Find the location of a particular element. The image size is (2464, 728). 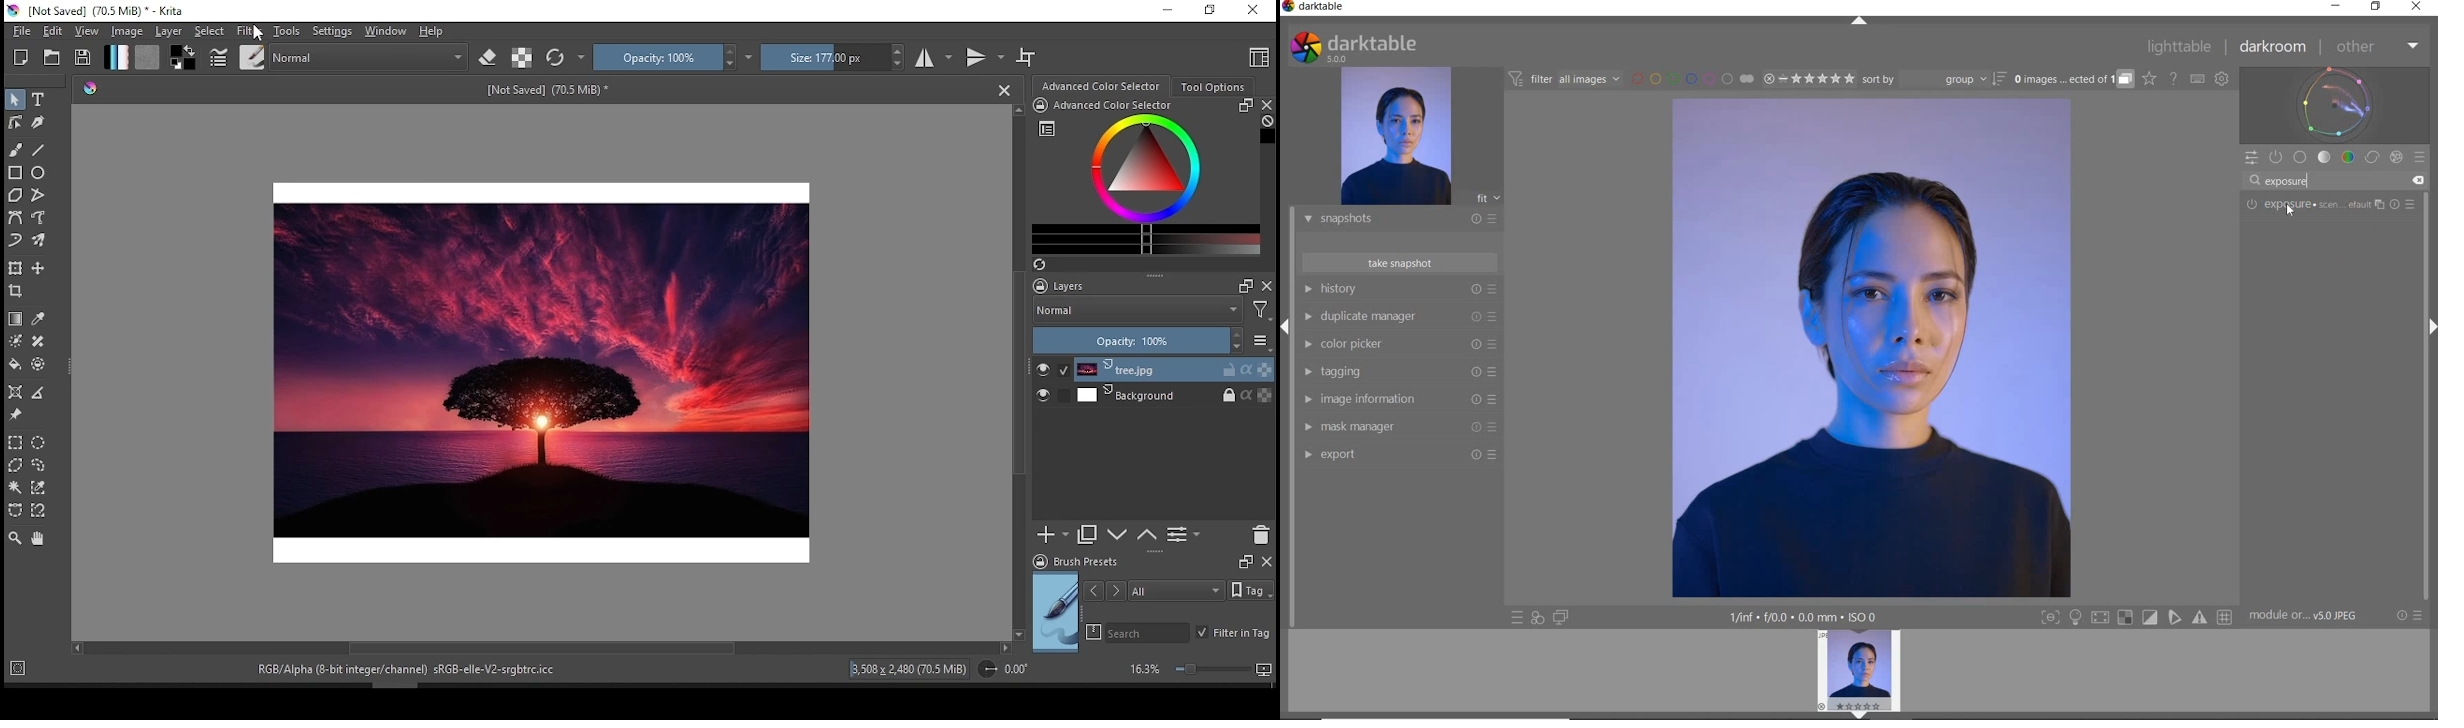

filter is located at coordinates (250, 30).